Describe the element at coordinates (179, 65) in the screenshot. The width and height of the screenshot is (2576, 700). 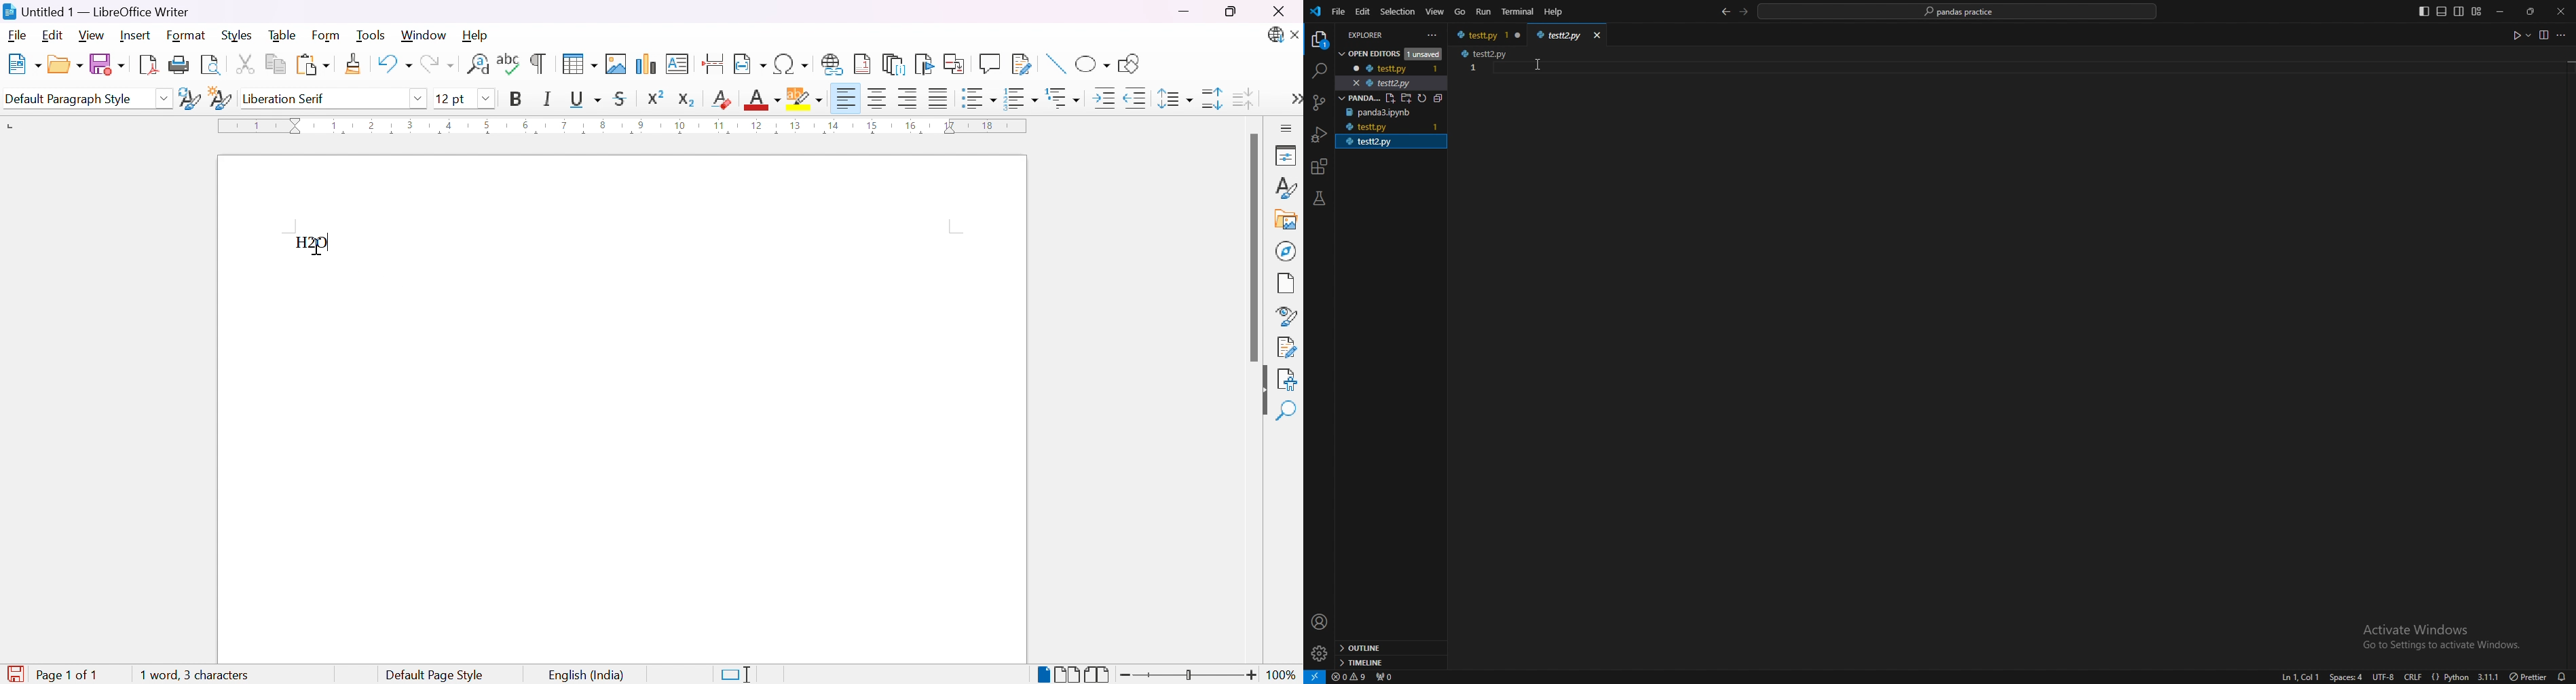
I see `Print` at that location.